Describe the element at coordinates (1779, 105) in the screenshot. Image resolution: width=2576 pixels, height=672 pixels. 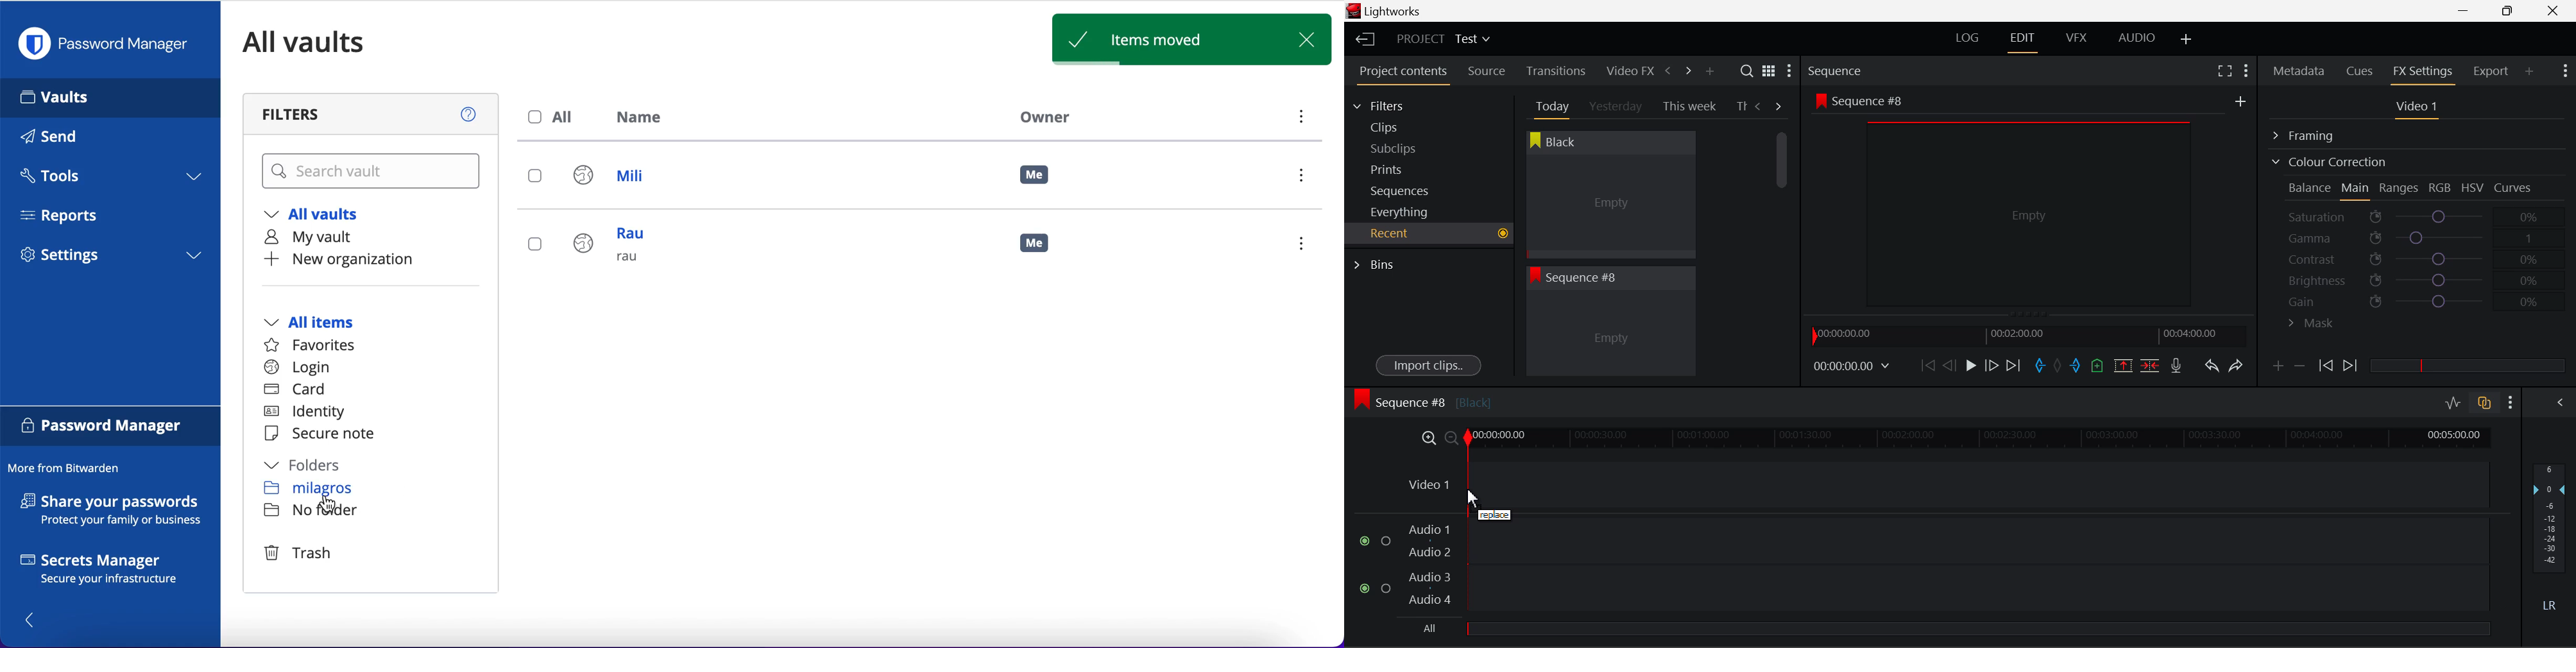
I see `Next Tab` at that location.